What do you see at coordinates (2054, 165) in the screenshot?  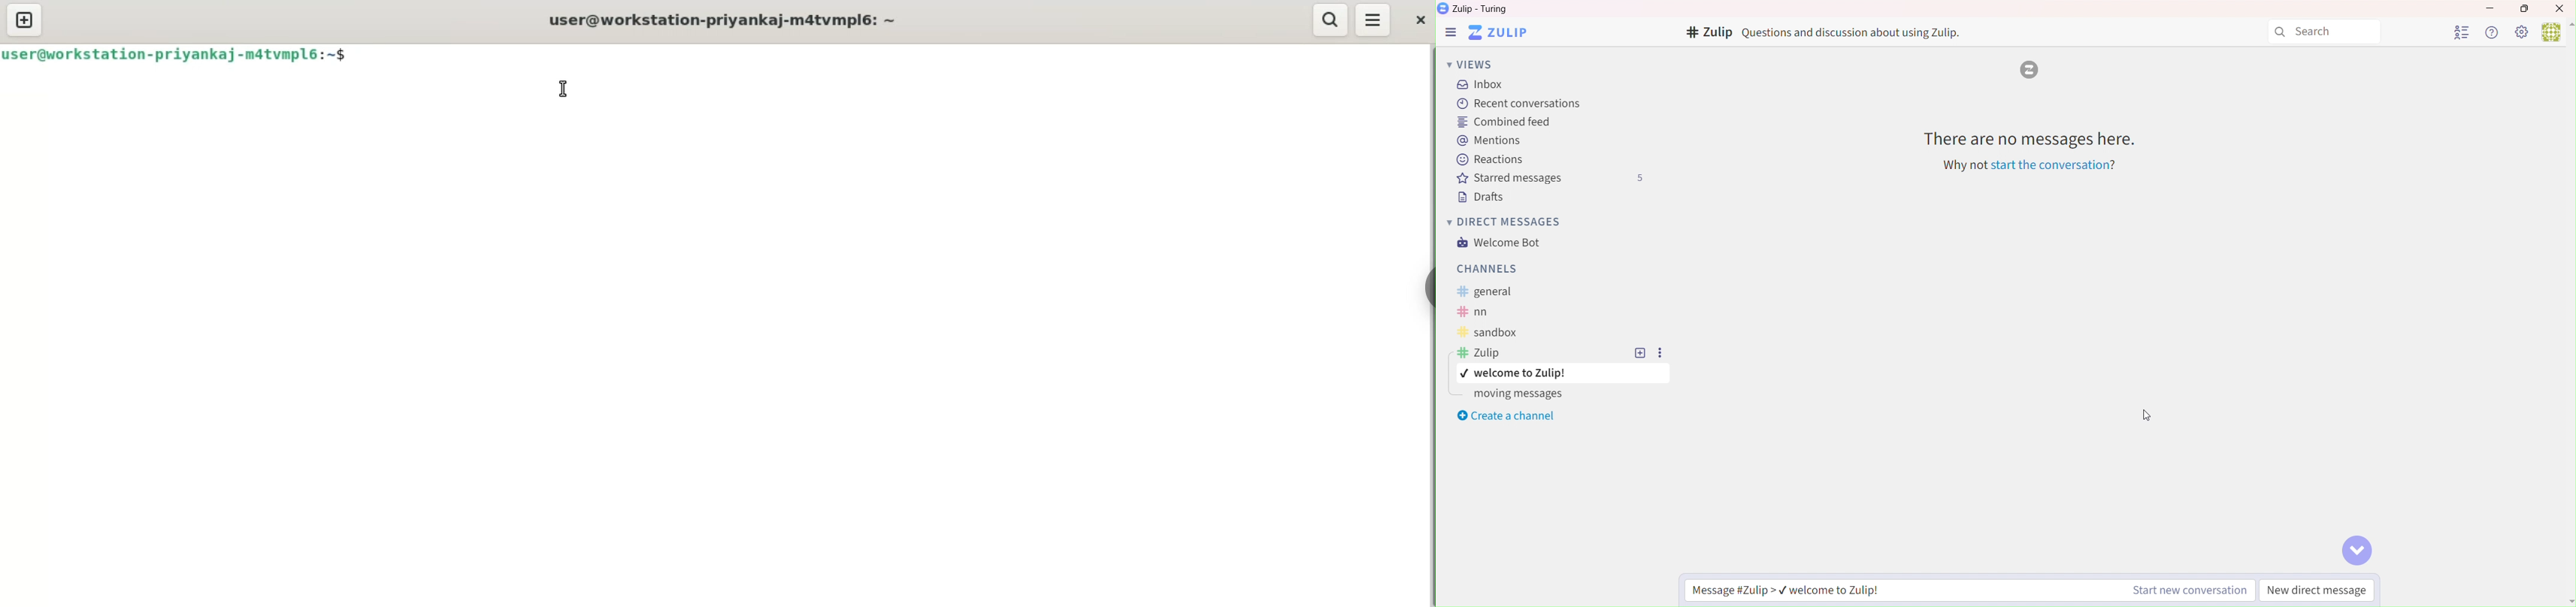 I see `Link` at bounding box center [2054, 165].